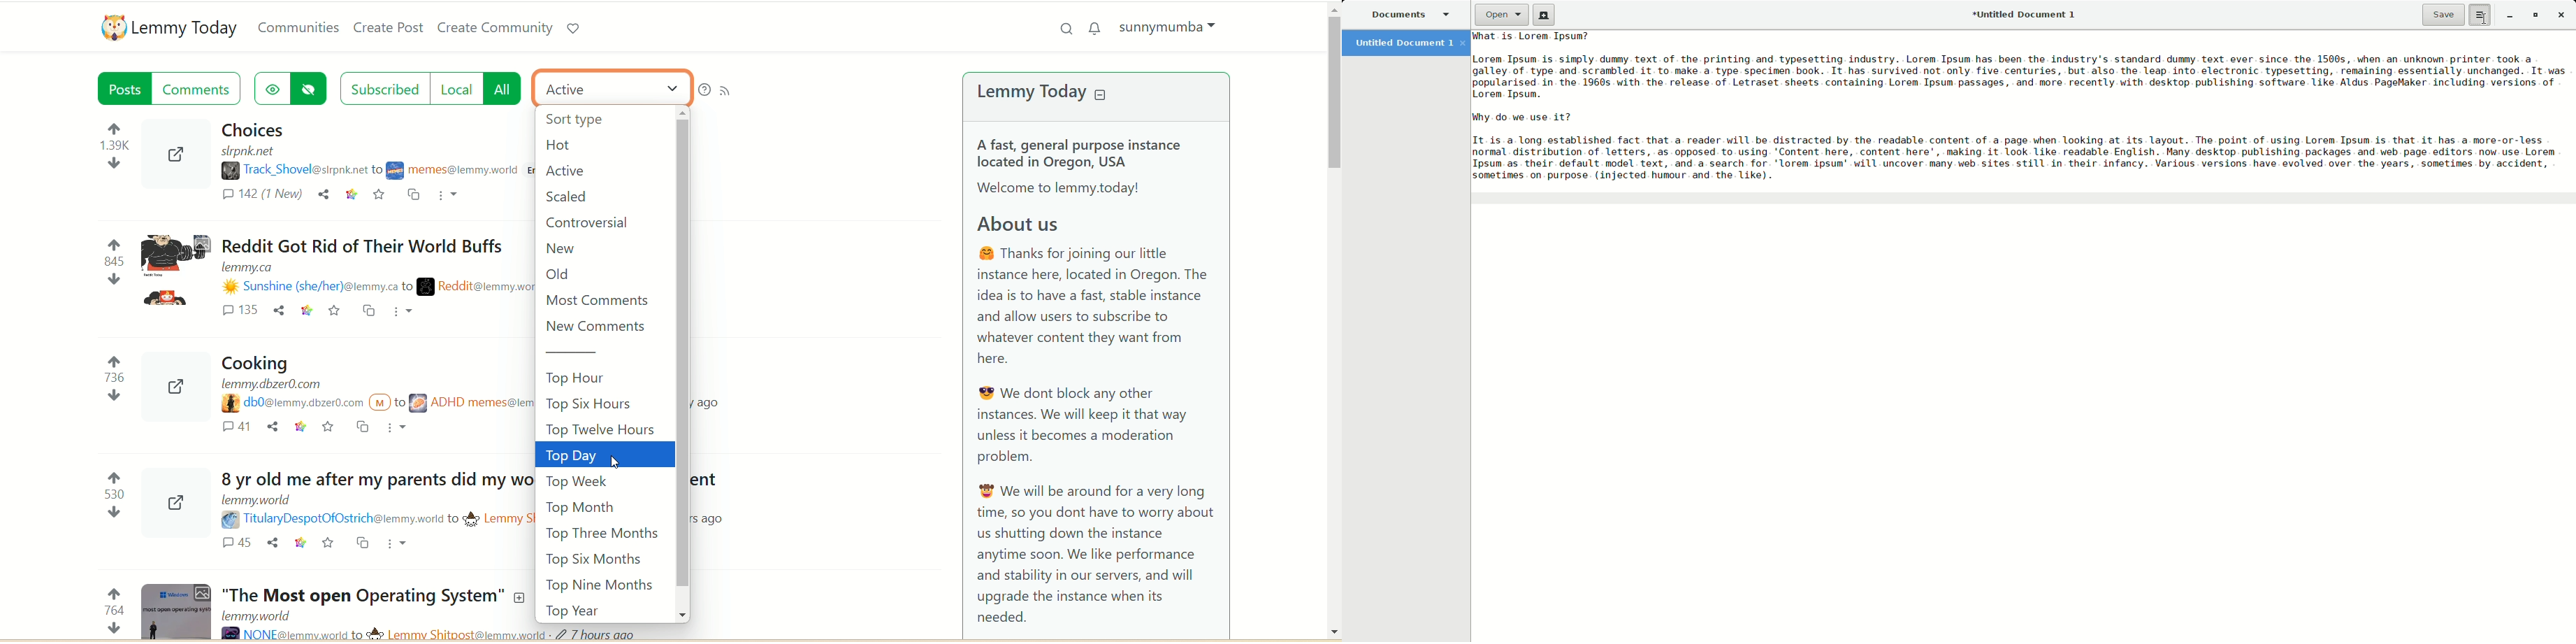 This screenshot has width=2576, height=644. Describe the element at coordinates (594, 222) in the screenshot. I see `controversial` at that location.